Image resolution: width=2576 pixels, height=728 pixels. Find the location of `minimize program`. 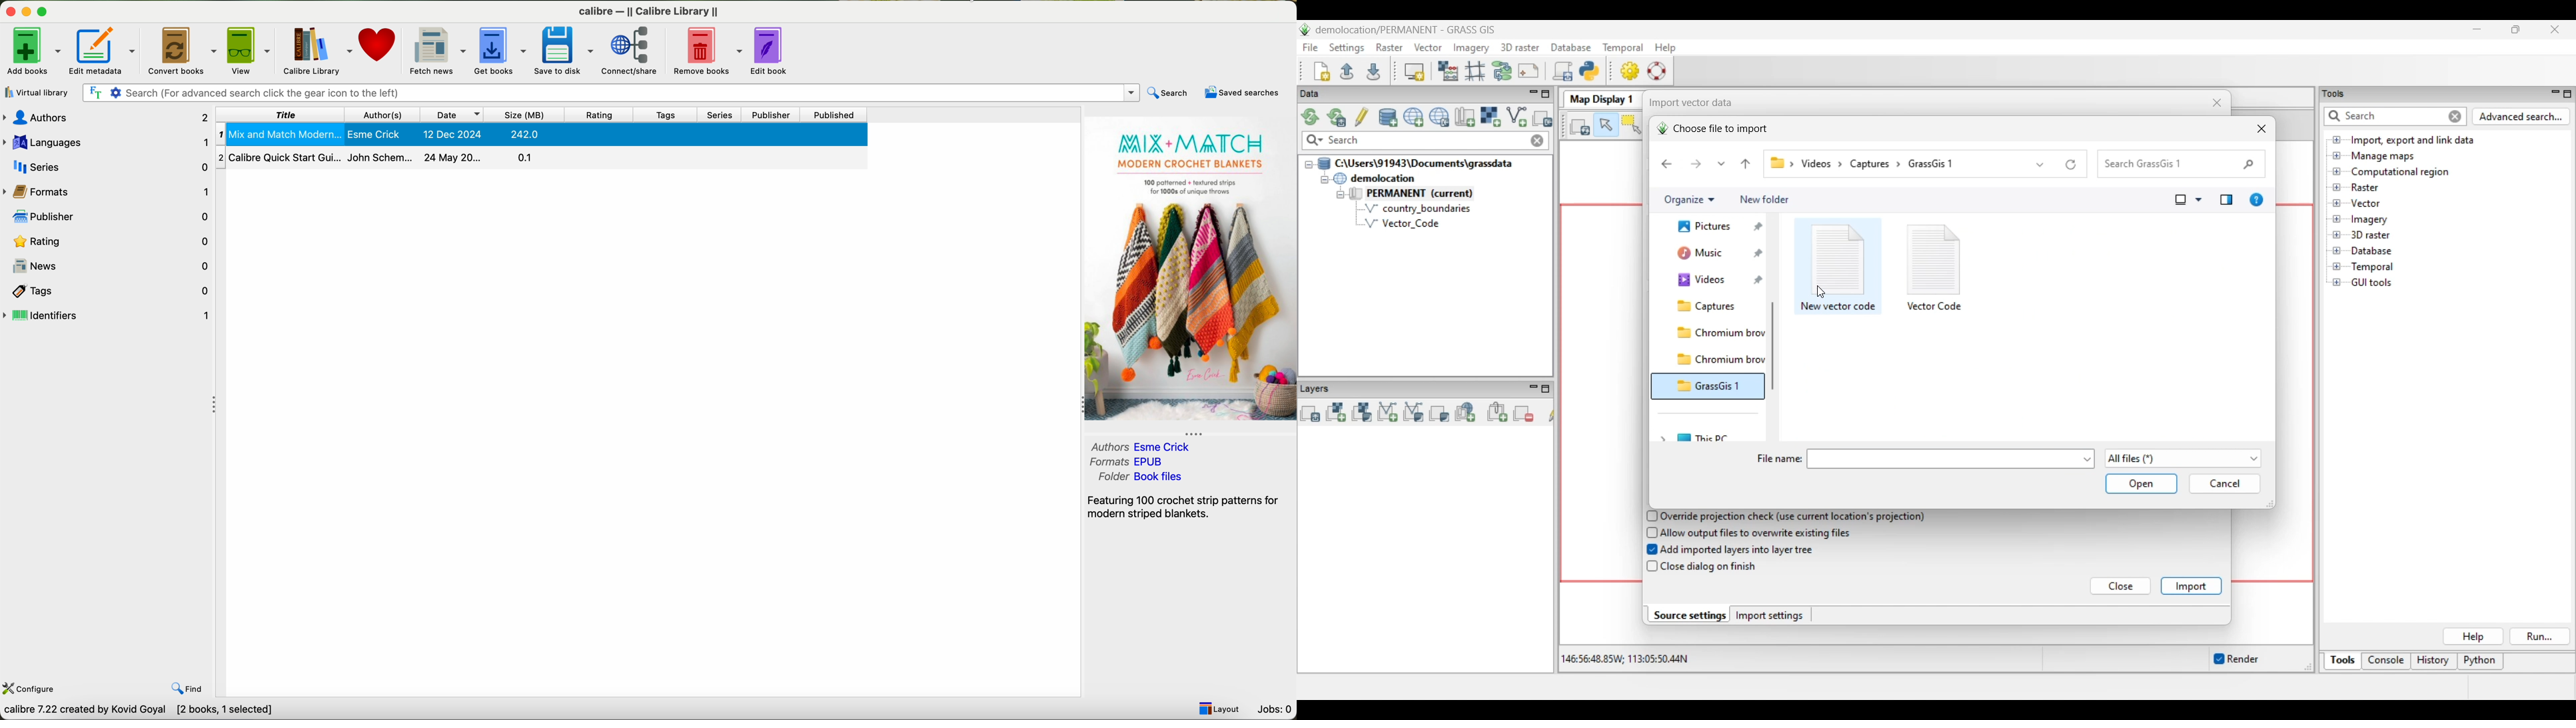

minimize program is located at coordinates (28, 11).